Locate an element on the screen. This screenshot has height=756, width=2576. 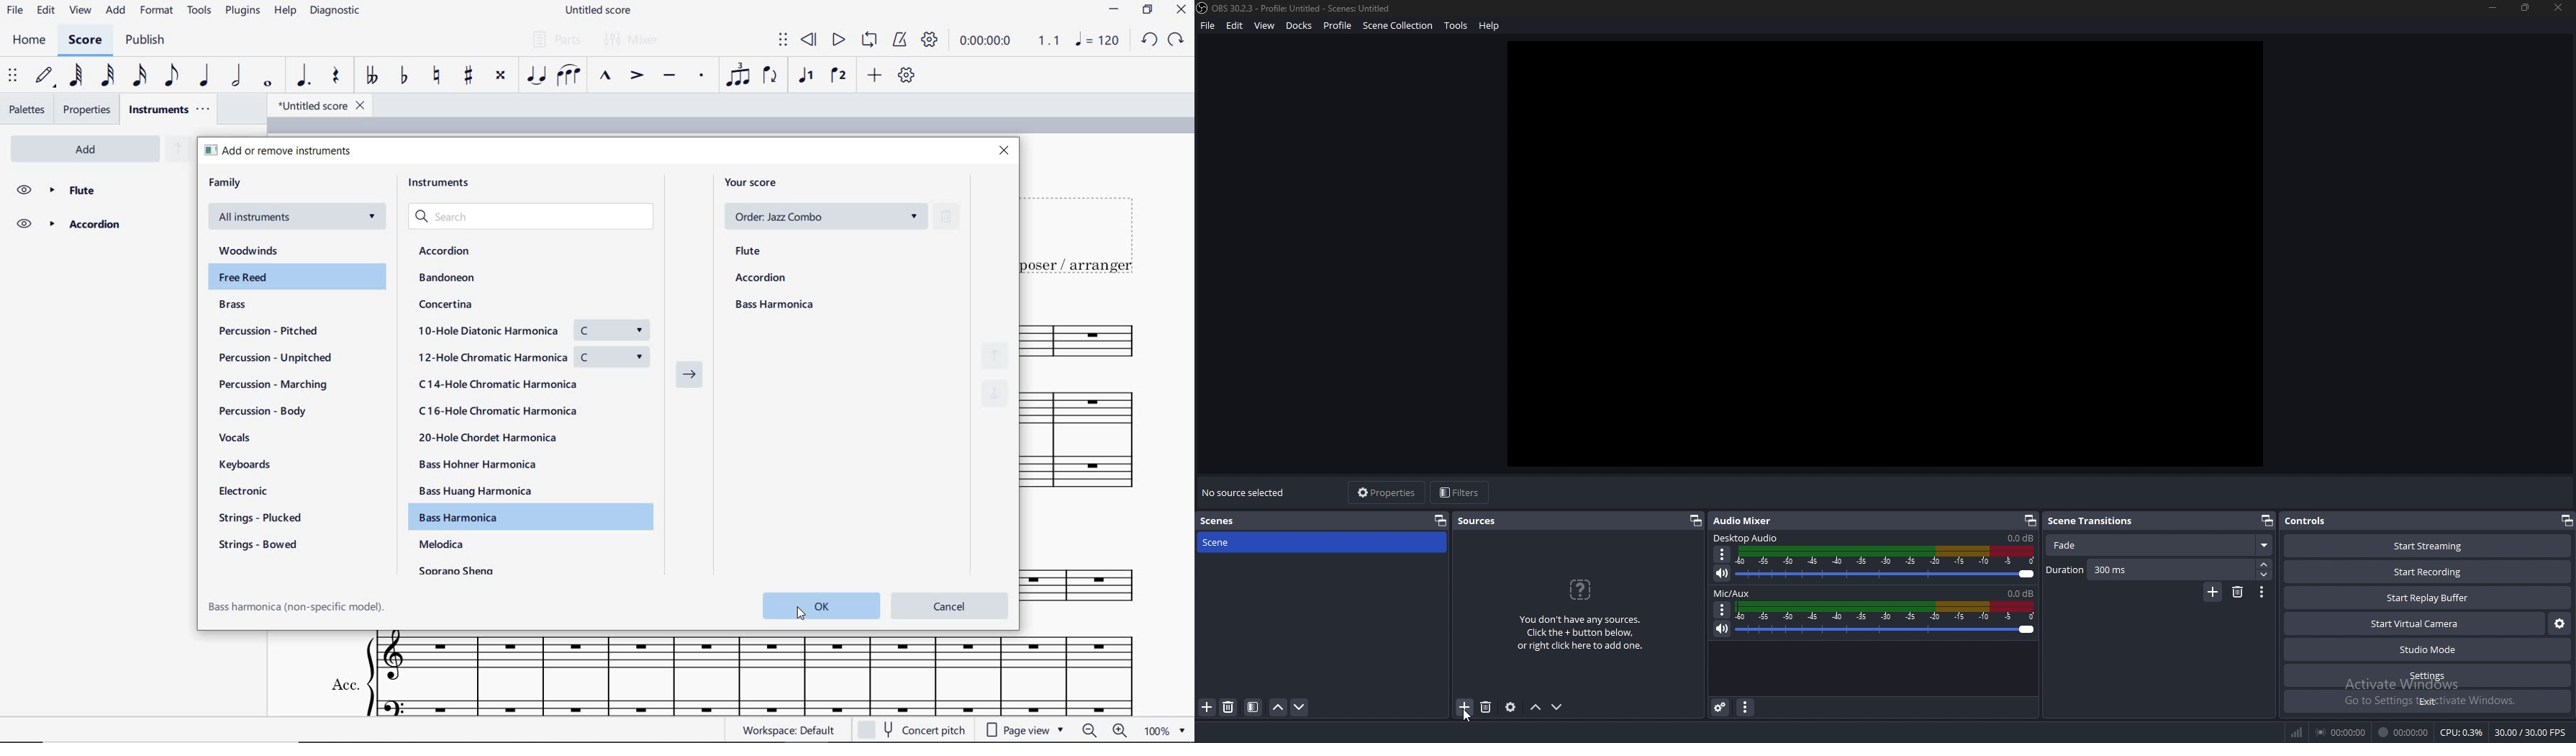
whole note is located at coordinates (266, 84).